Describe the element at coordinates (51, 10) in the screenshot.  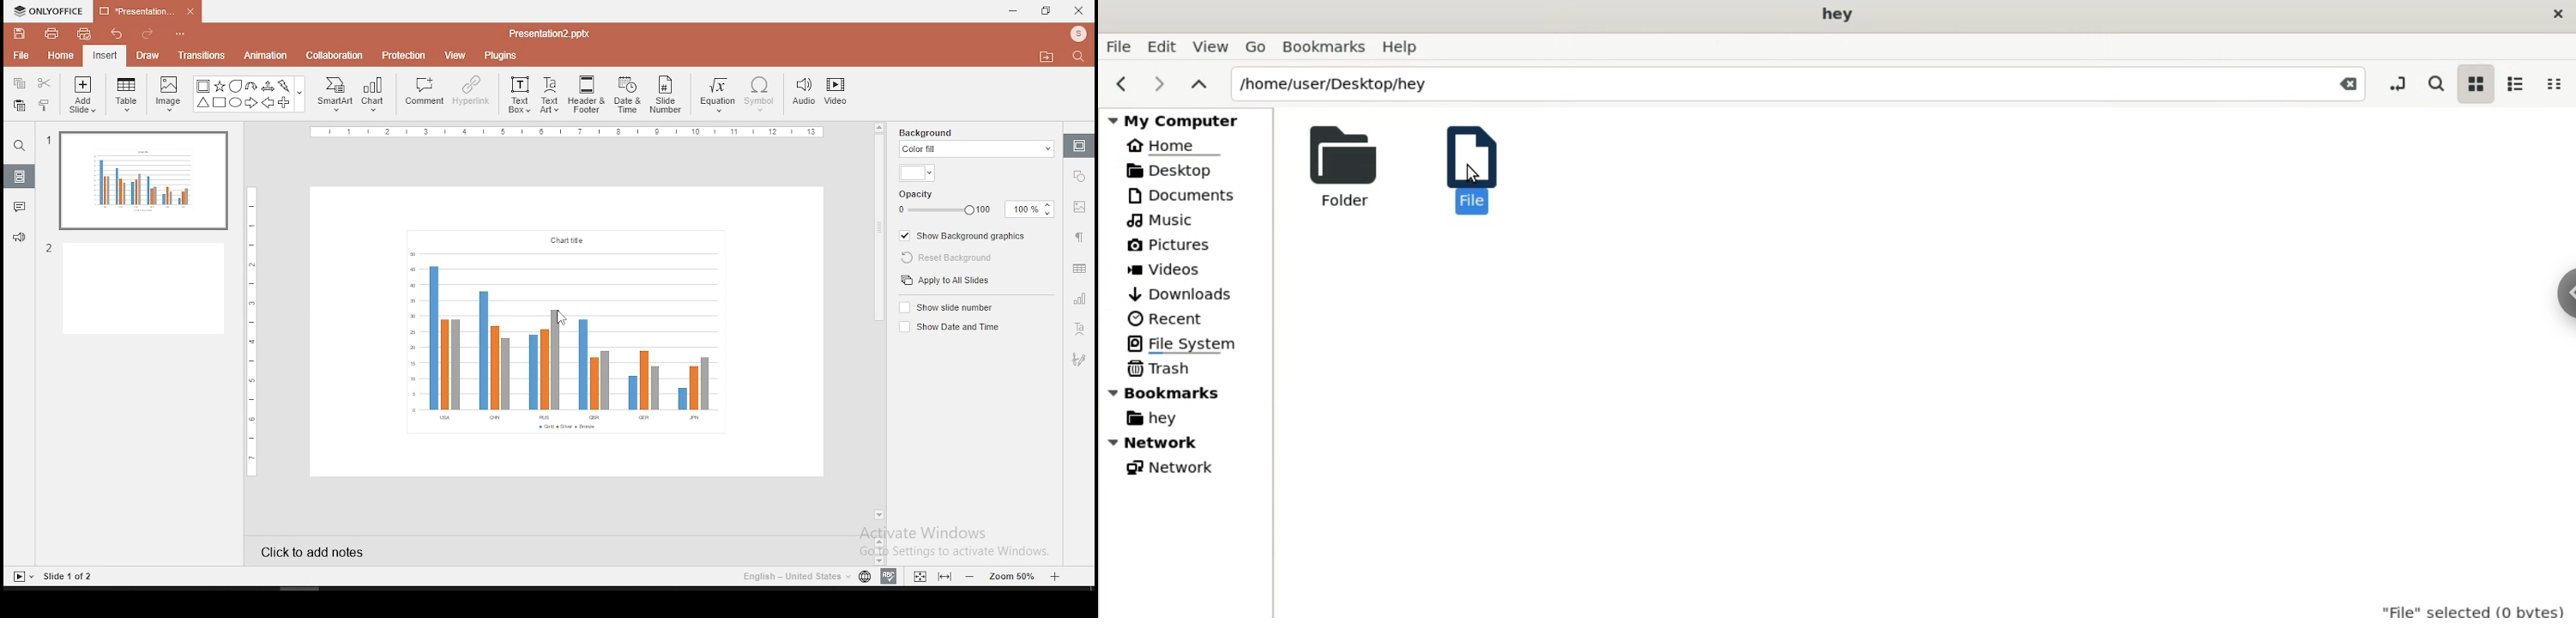
I see `icon` at that location.